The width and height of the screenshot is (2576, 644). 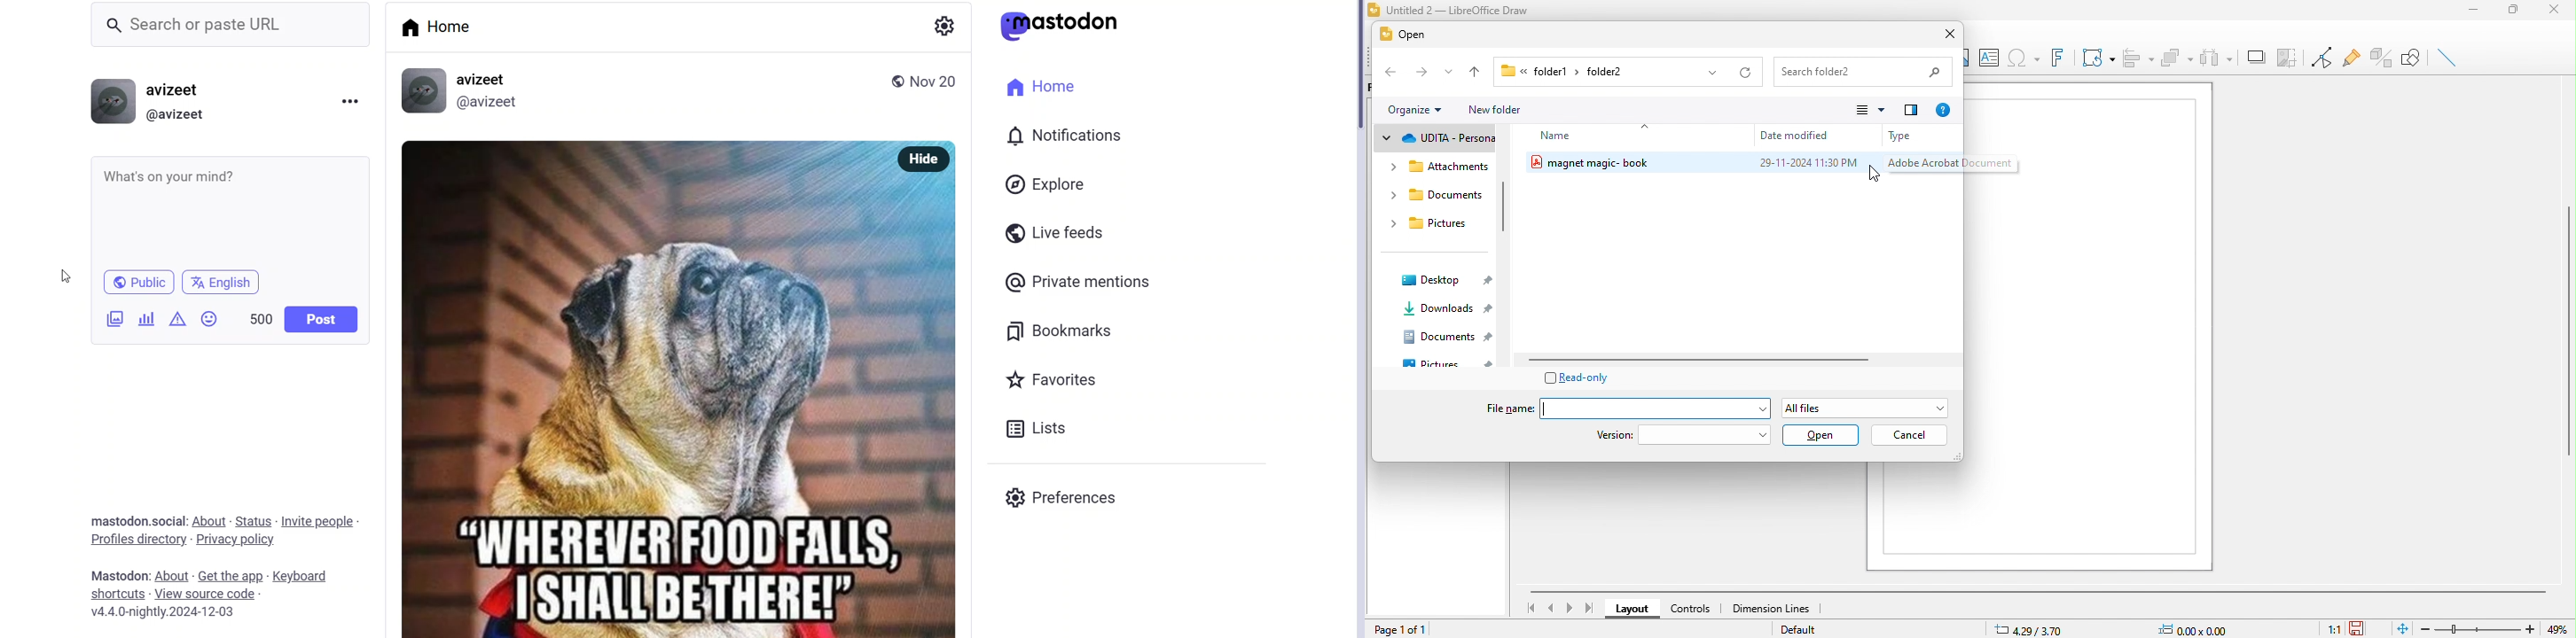 What do you see at coordinates (938, 85) in the screenshot?
I see `date posted` at bounding box center [938, 85].